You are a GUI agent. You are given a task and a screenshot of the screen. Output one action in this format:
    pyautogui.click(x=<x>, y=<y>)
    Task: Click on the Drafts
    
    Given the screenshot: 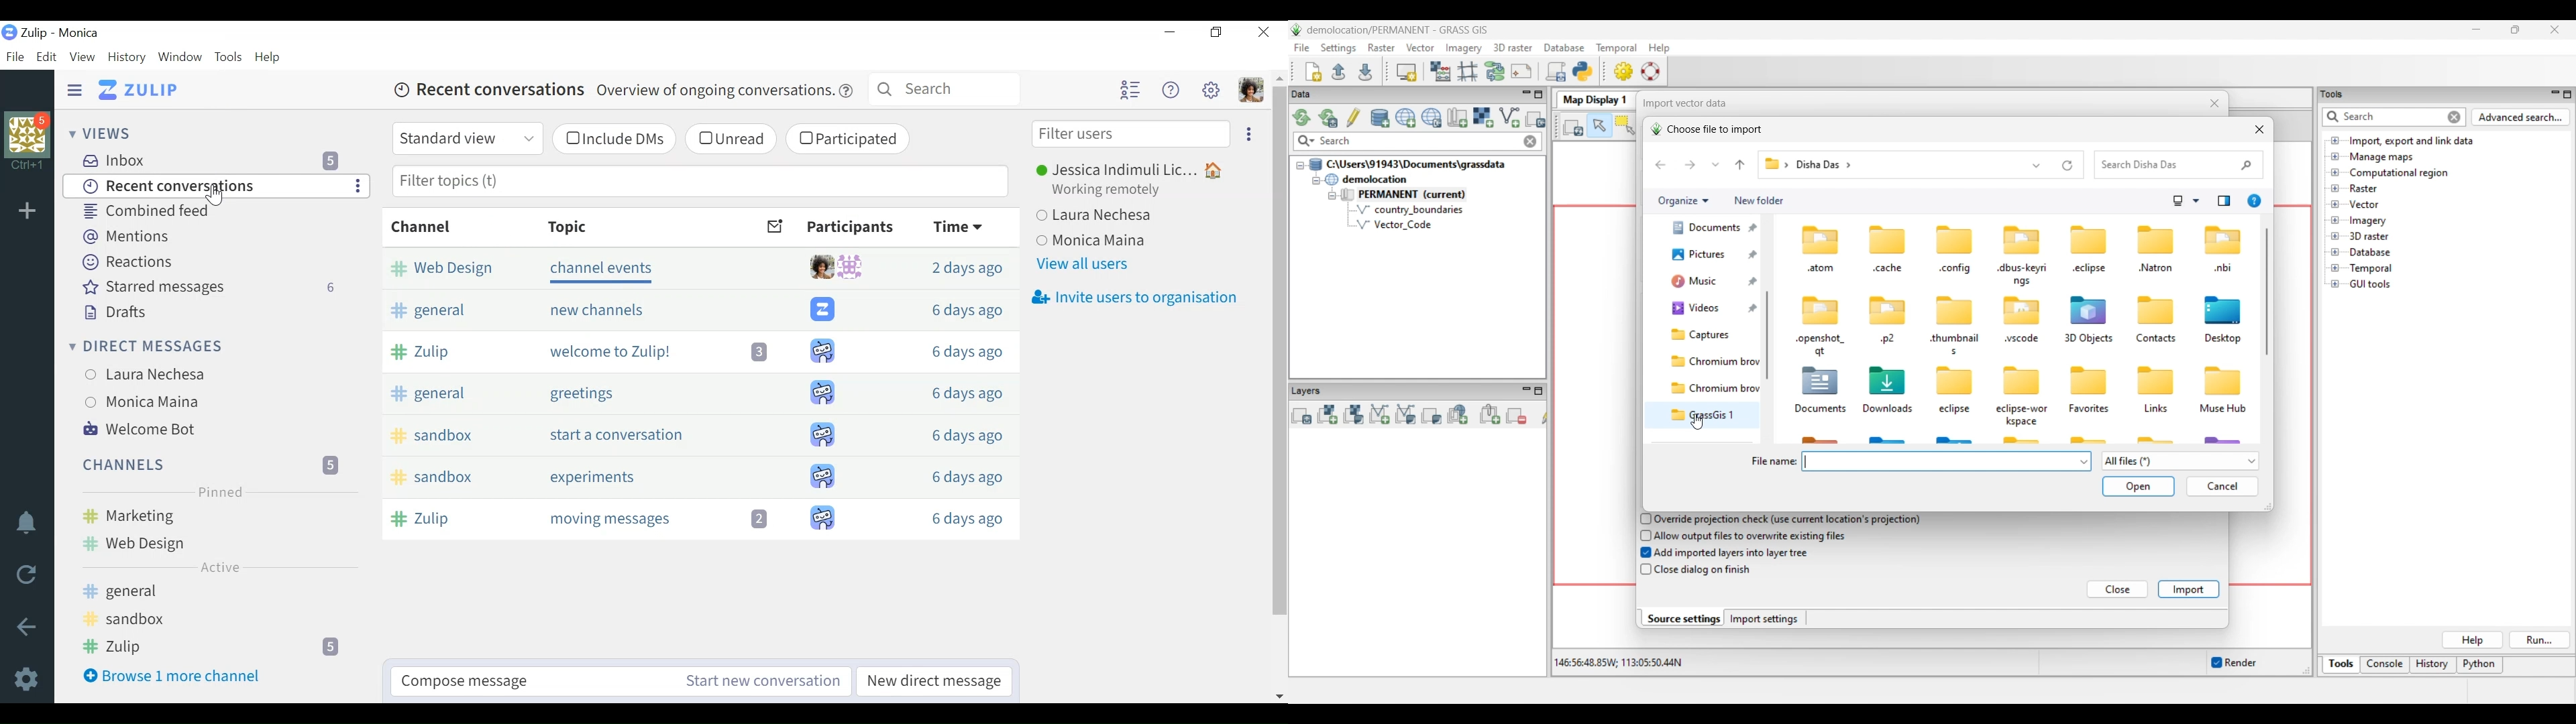 What is the action you would take?
    pyautogui.click(x=118, y=312)
    